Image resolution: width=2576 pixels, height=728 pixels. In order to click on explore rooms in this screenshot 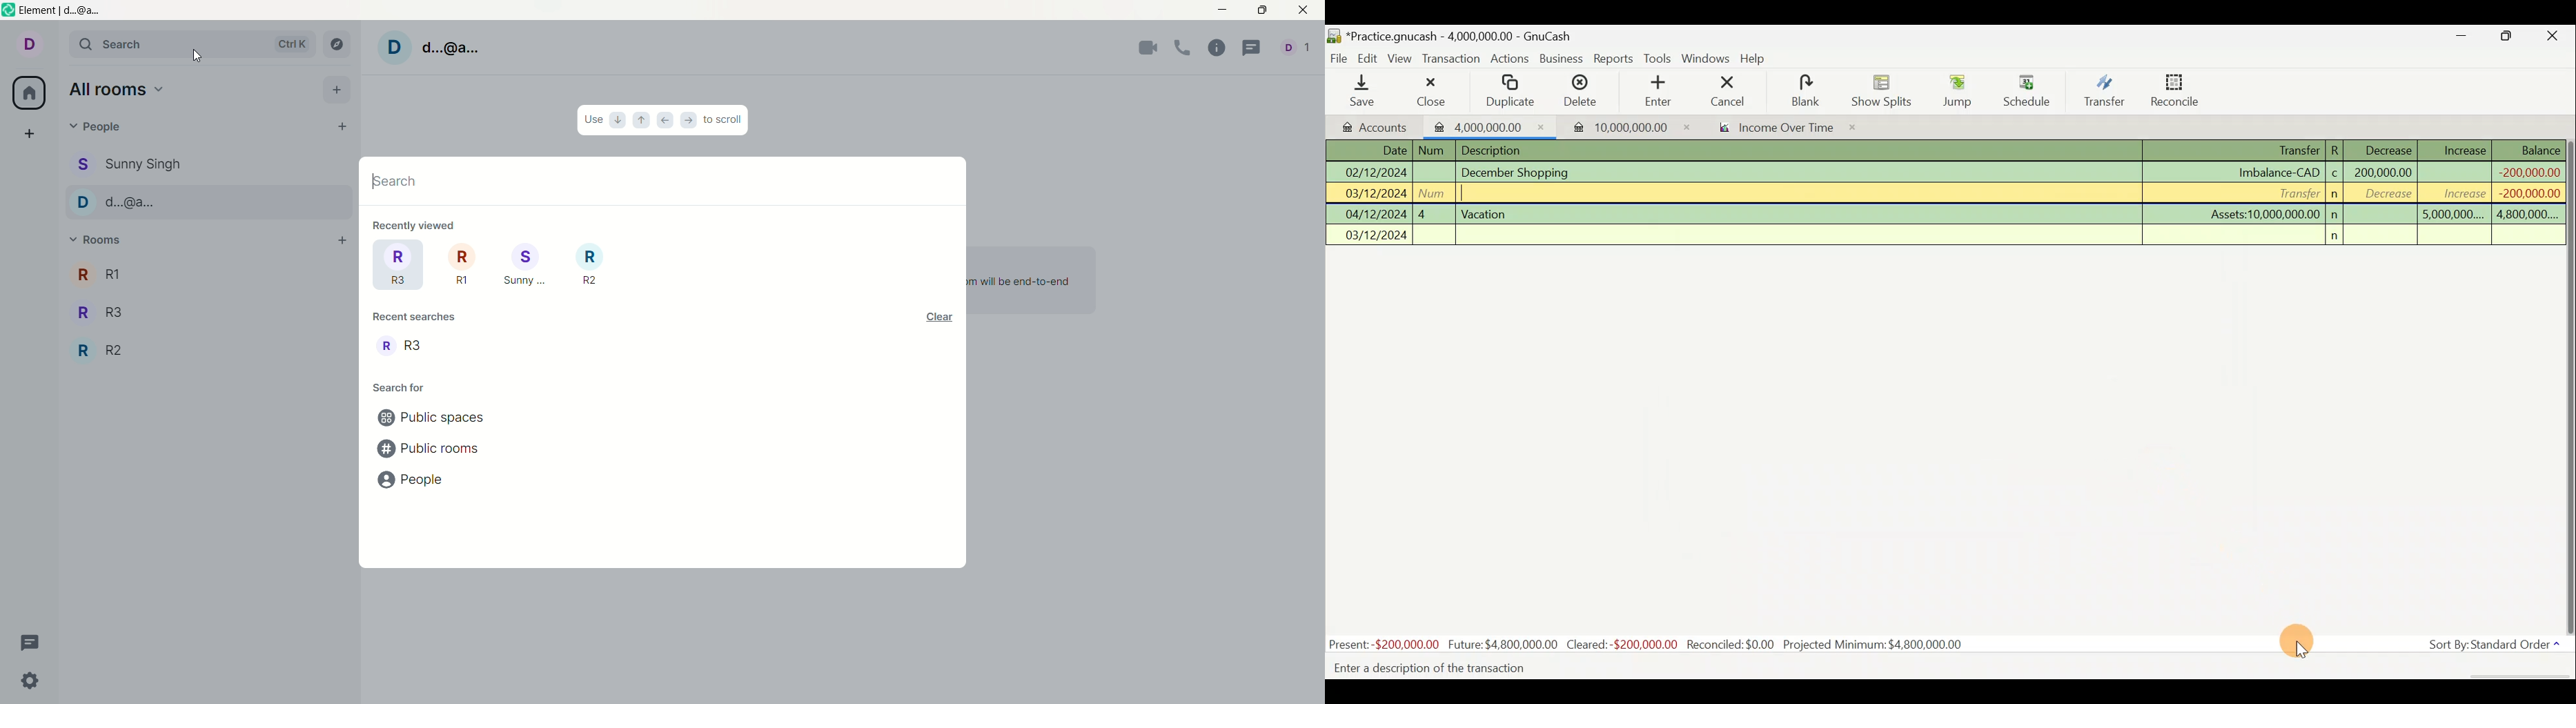, I will do `click(335, 46)`.